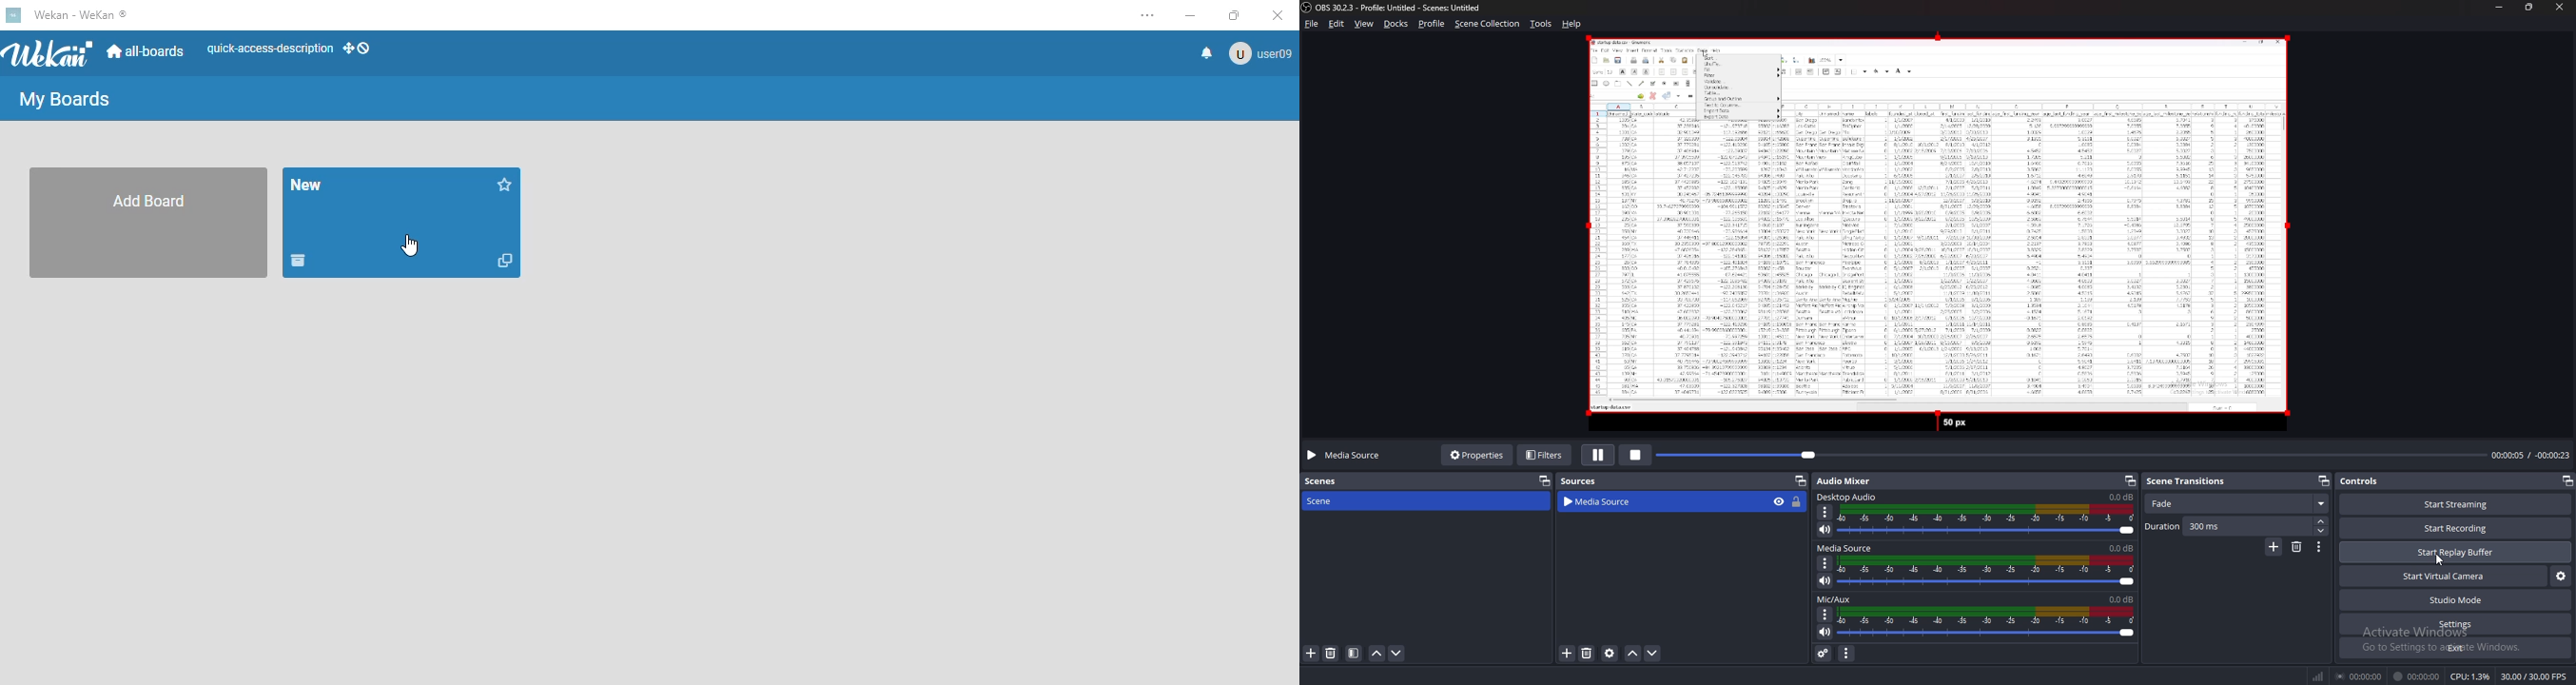  Describe the element at coordinates (1545, 456) in the screenshot. I see `filters` at that location.